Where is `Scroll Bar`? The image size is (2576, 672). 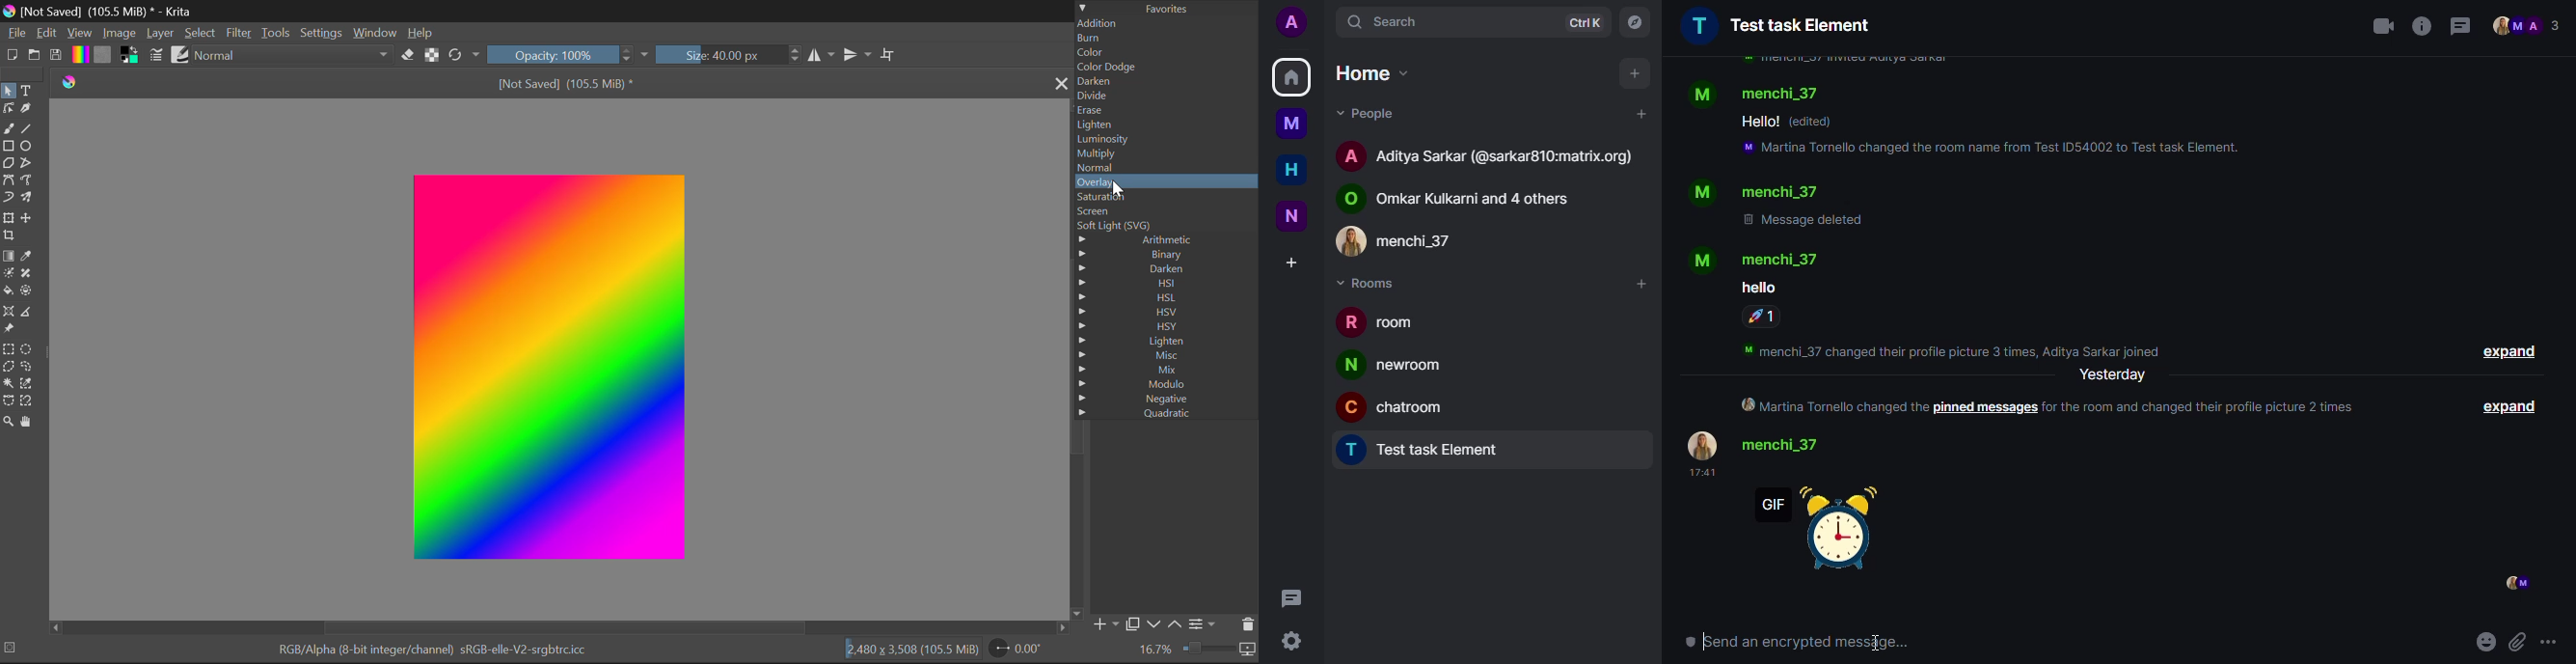
Scroll Bar is located at coordinates (560, 627).